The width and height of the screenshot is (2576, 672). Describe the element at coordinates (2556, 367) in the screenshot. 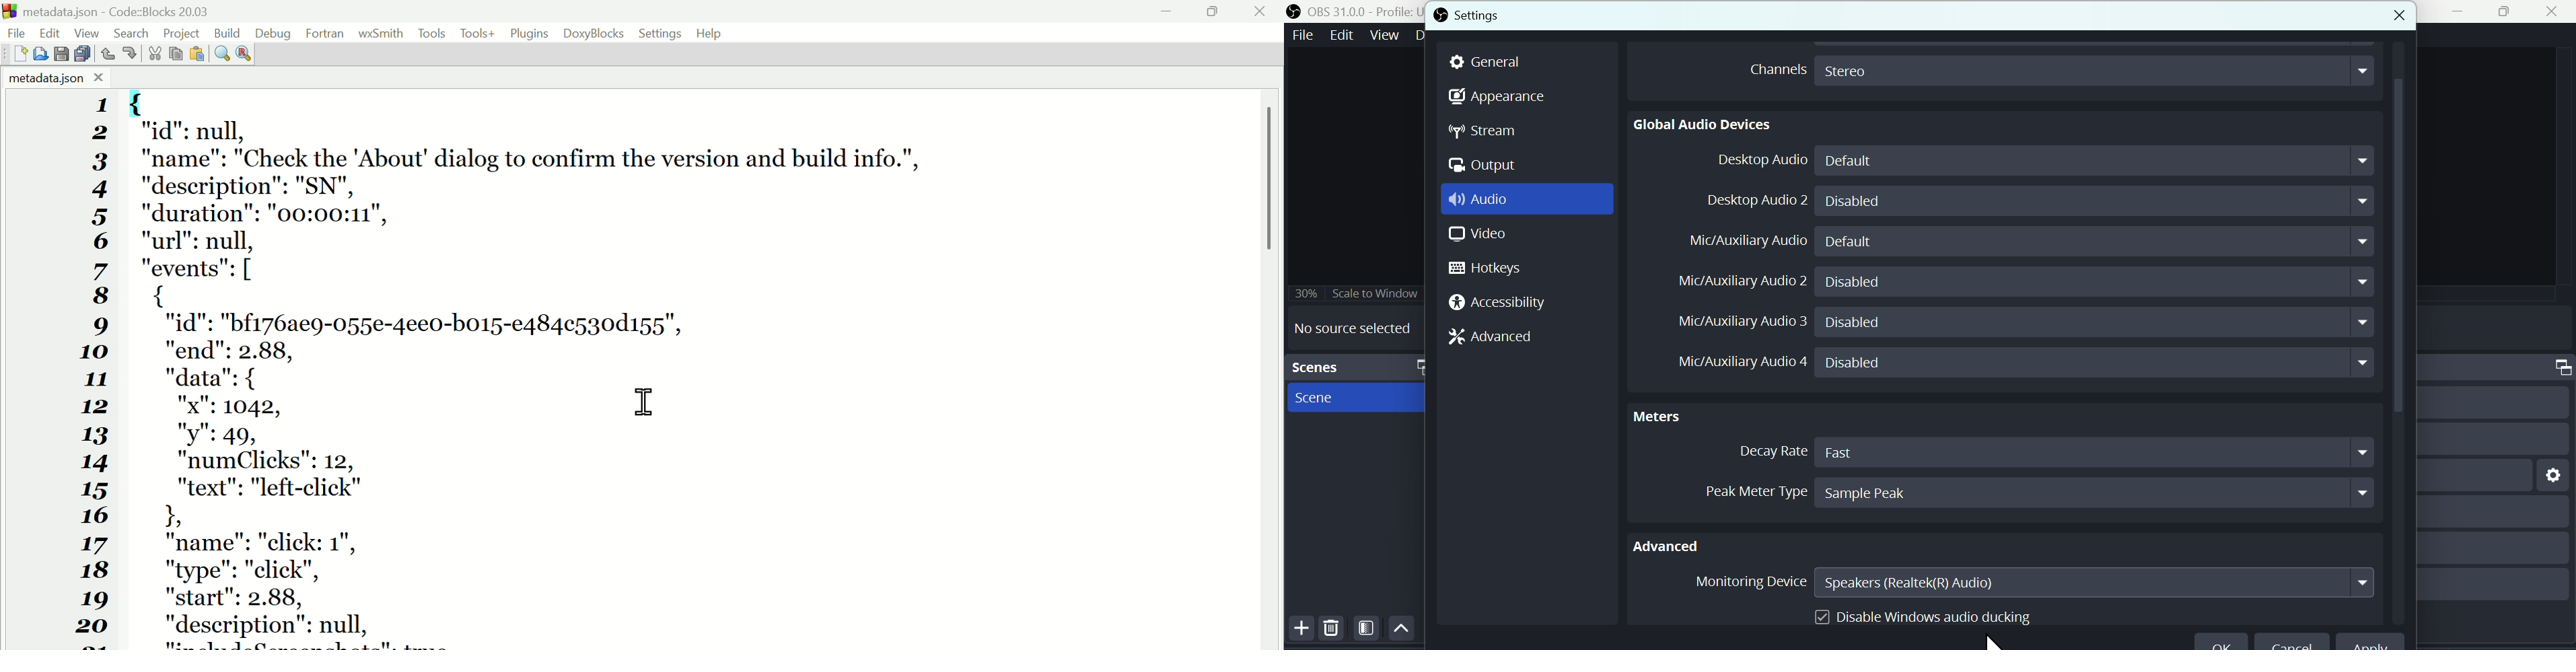

I see `maximize` at that location.